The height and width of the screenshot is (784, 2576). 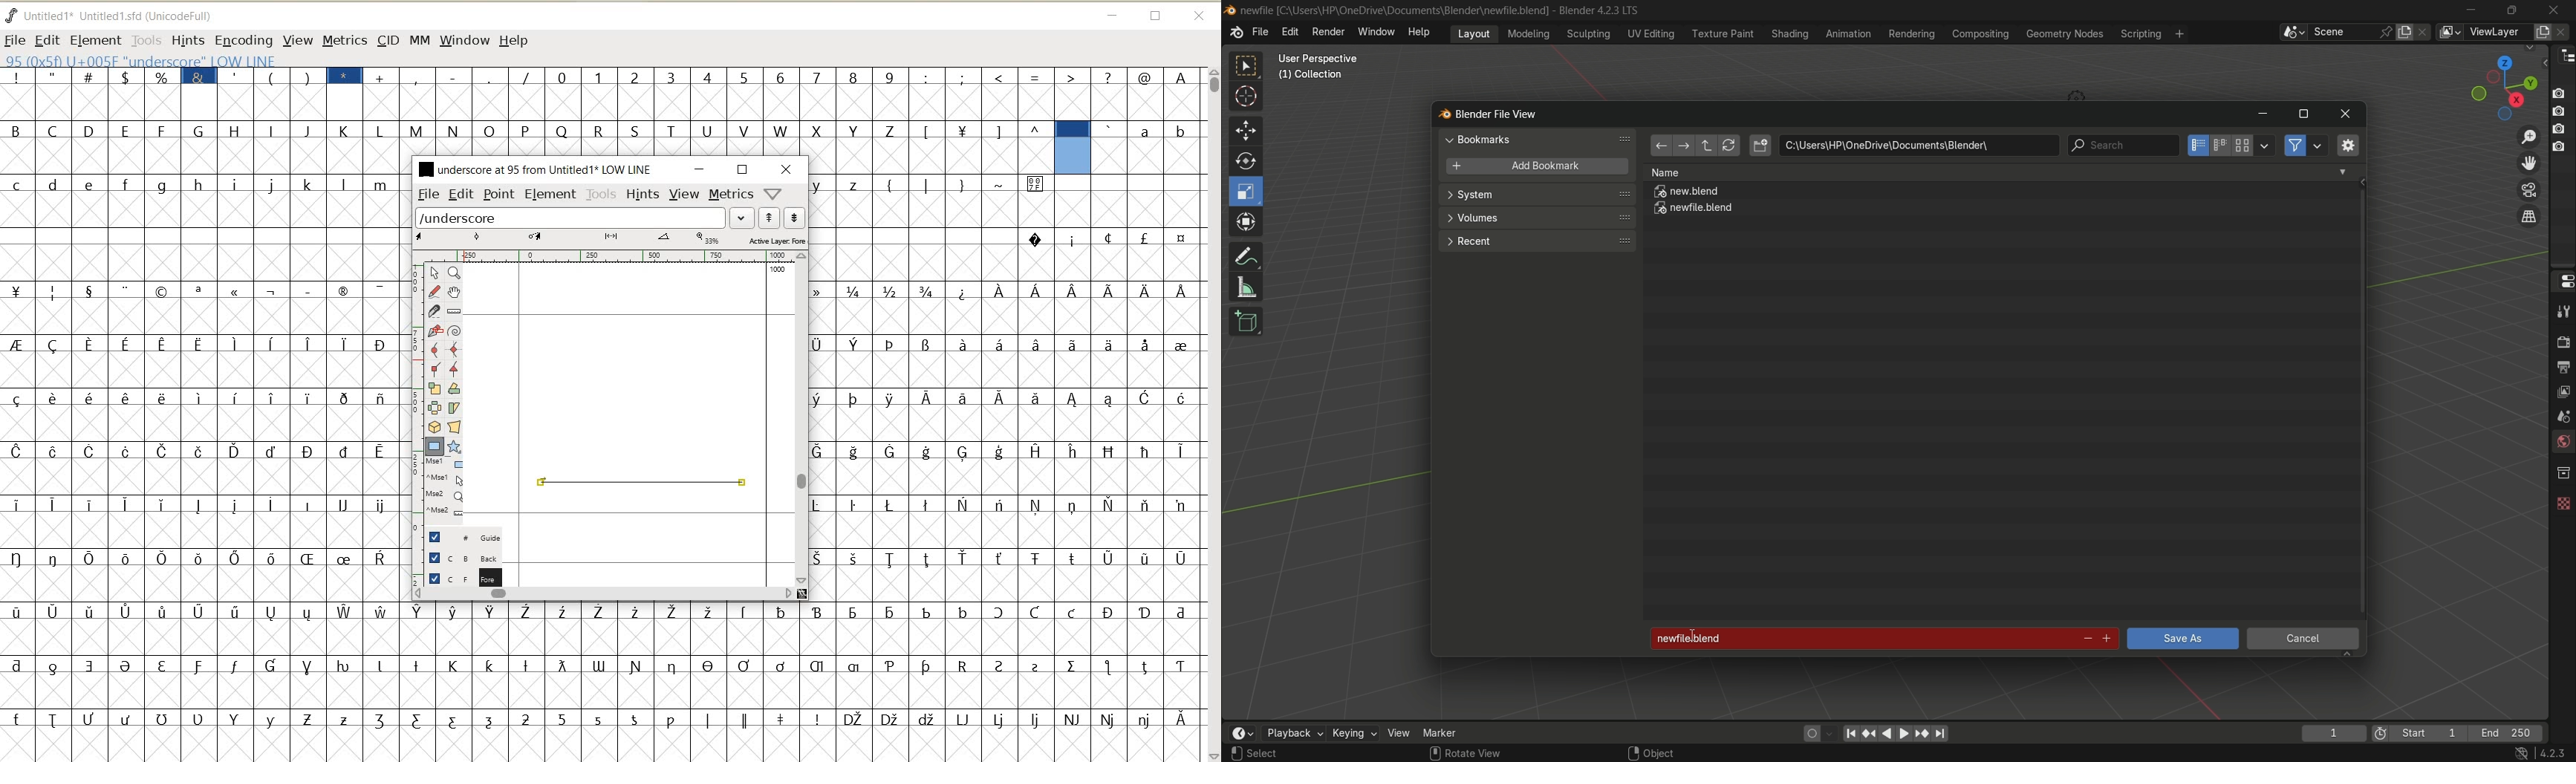 I want to click on MM, so click(x=417, y=39).